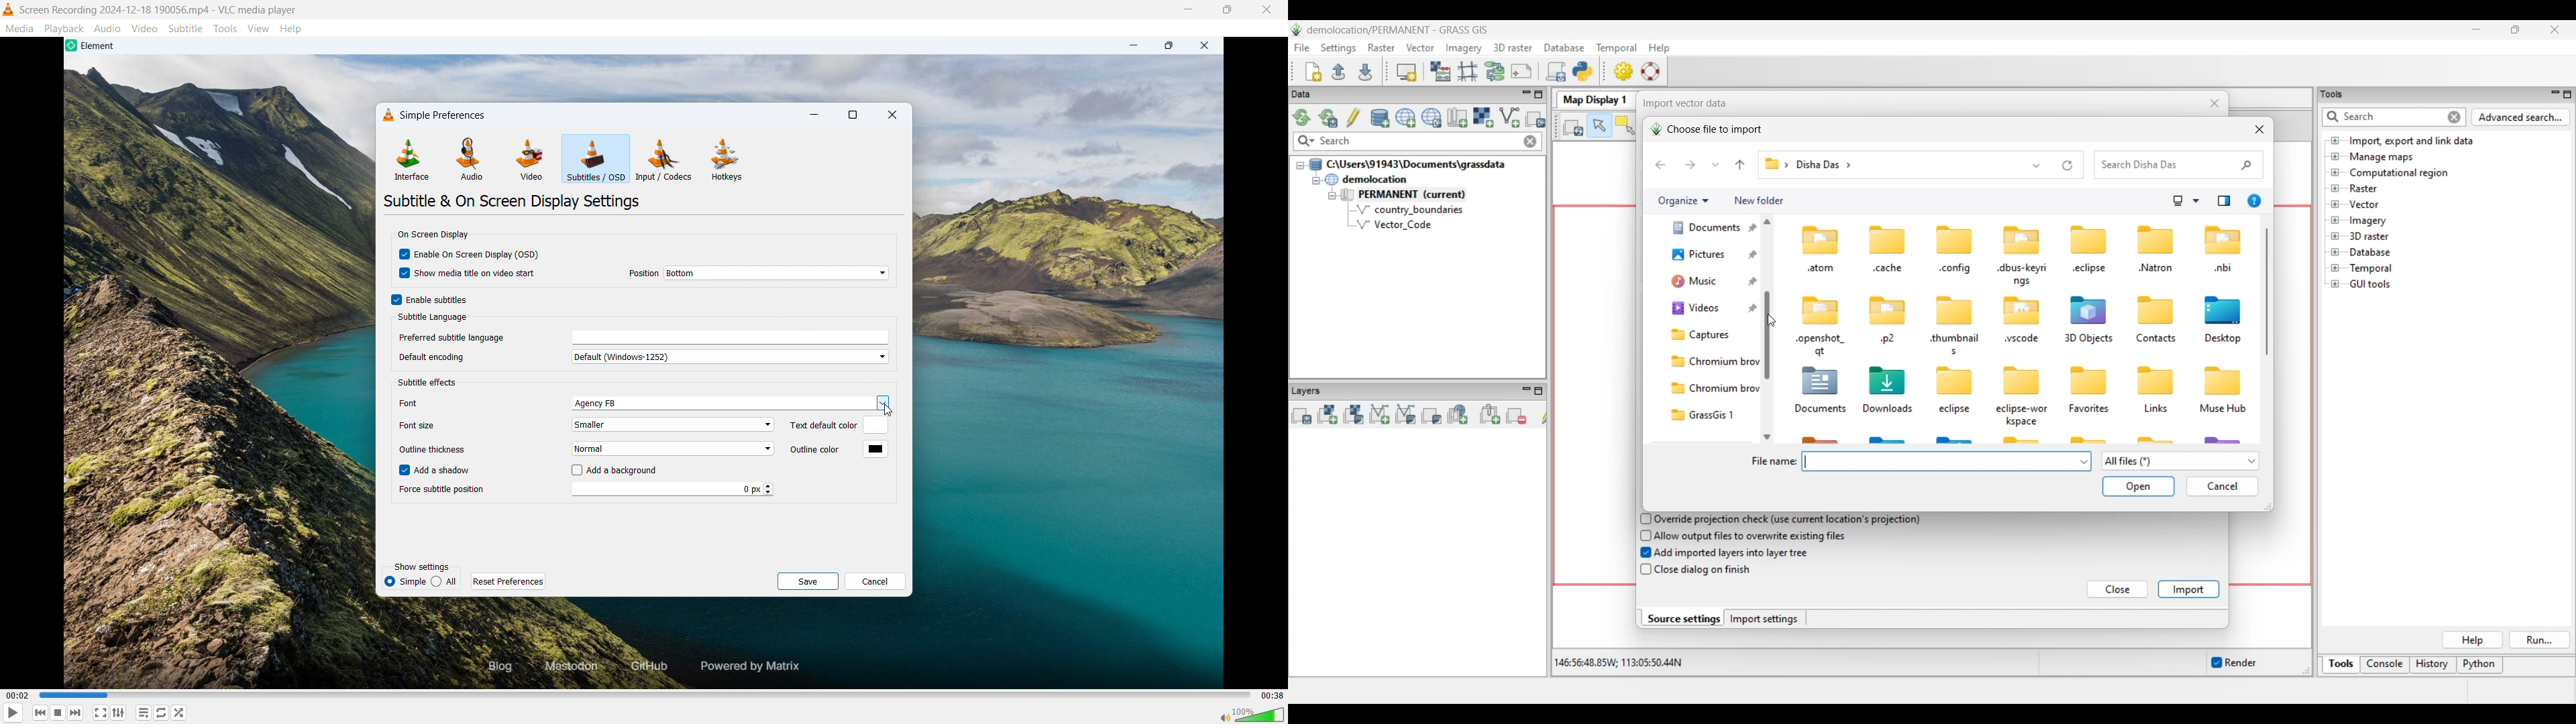 This screenshot has height=728, width=2576. Describe the element at coordinates (179, 713) in the screenshot. I see `random` at that location.